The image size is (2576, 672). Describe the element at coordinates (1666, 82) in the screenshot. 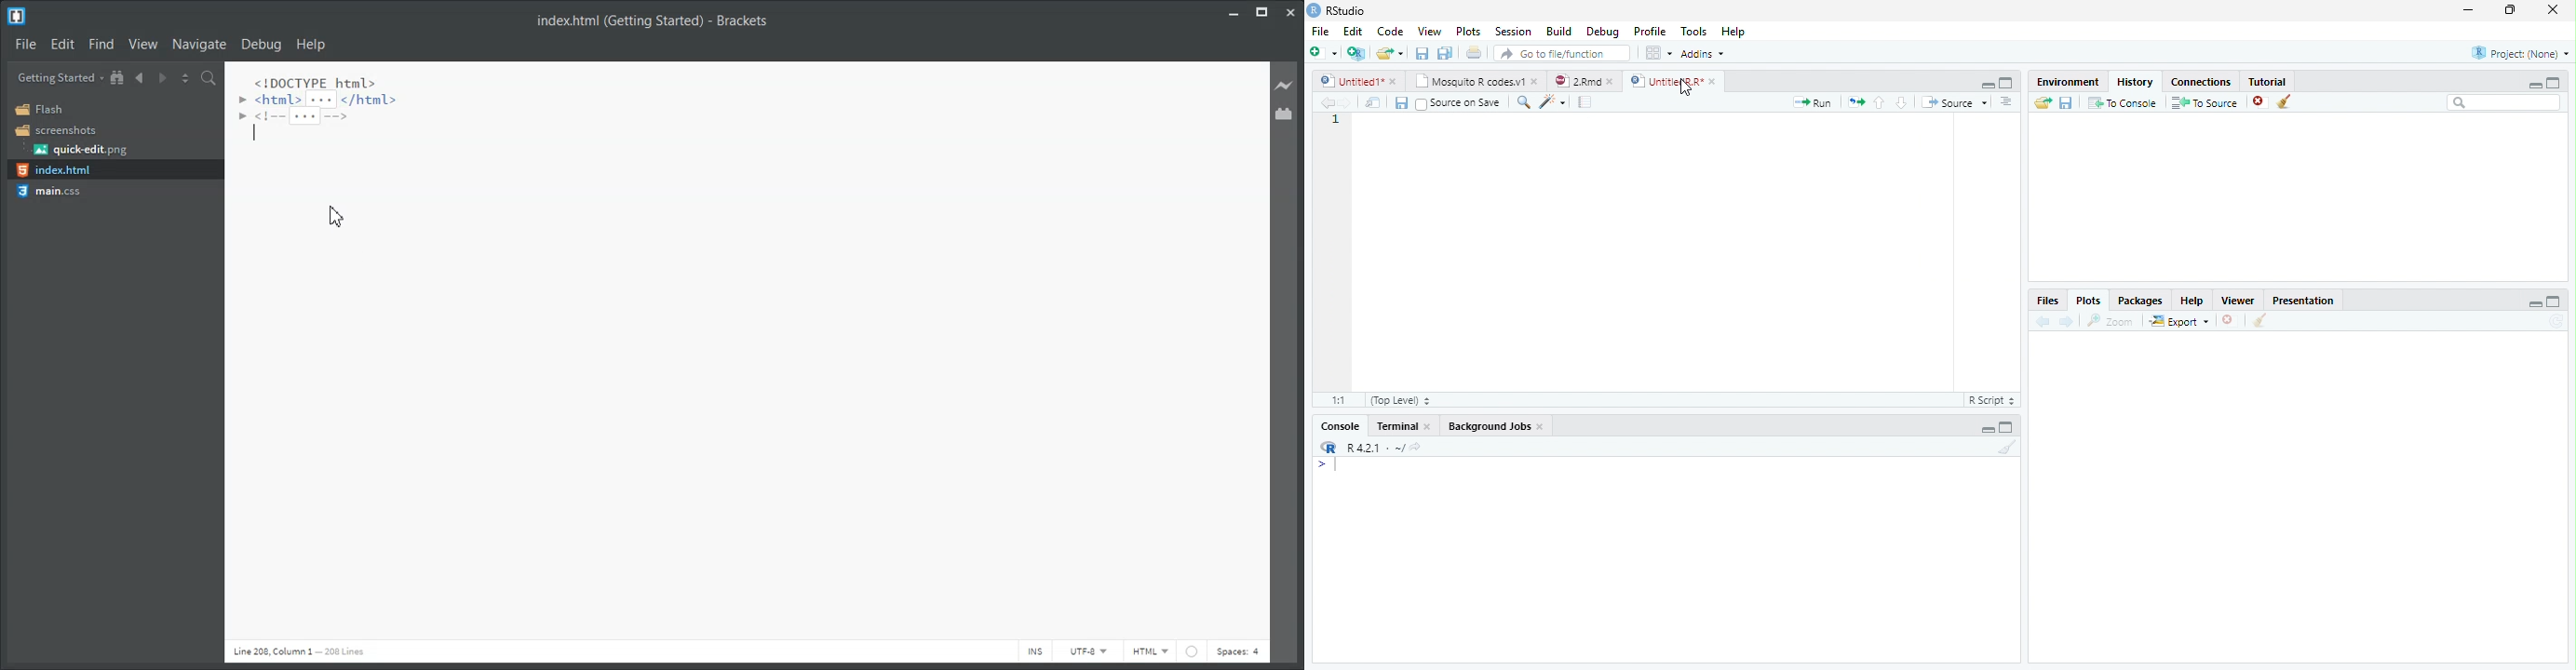

I see `UntitledR.R*` at that location.